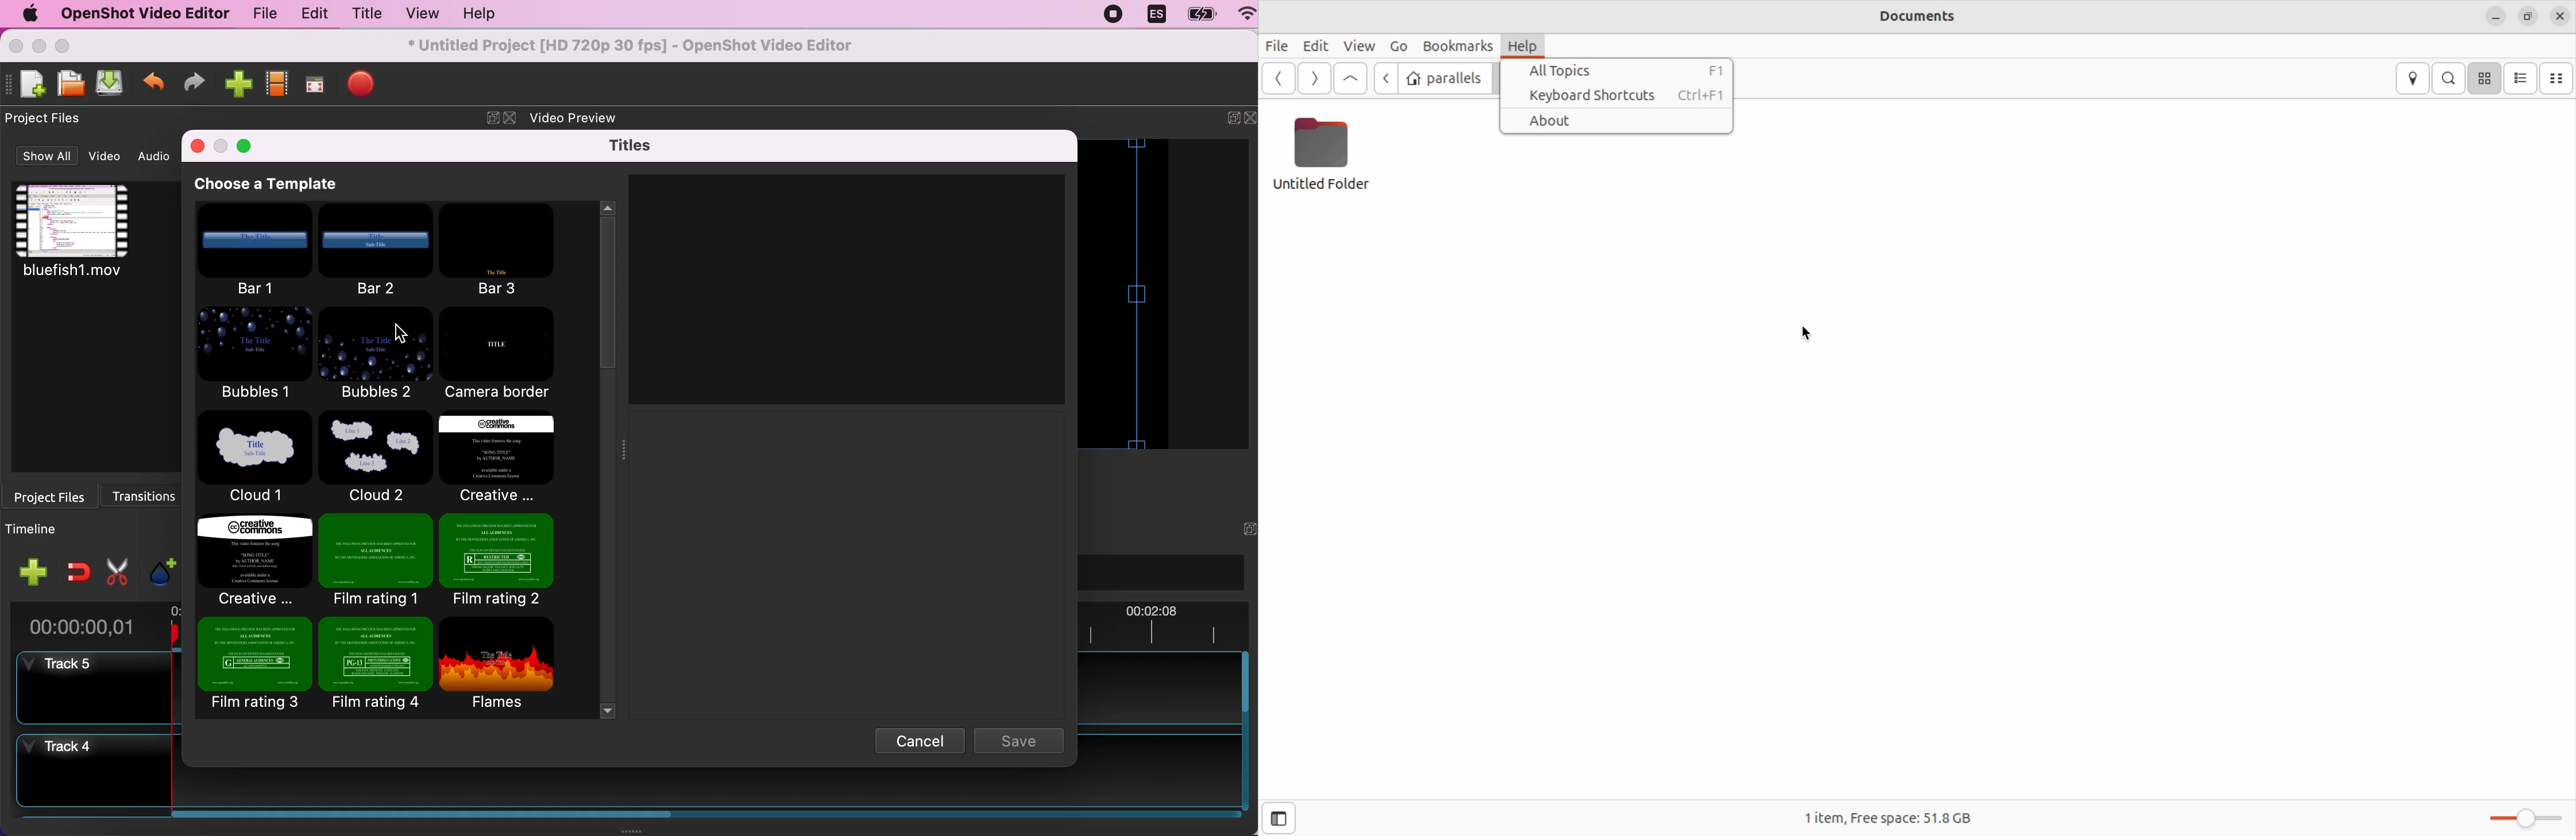 This screenshot has width=2576, height=840. I want to click on track 4, so click(85, 773).